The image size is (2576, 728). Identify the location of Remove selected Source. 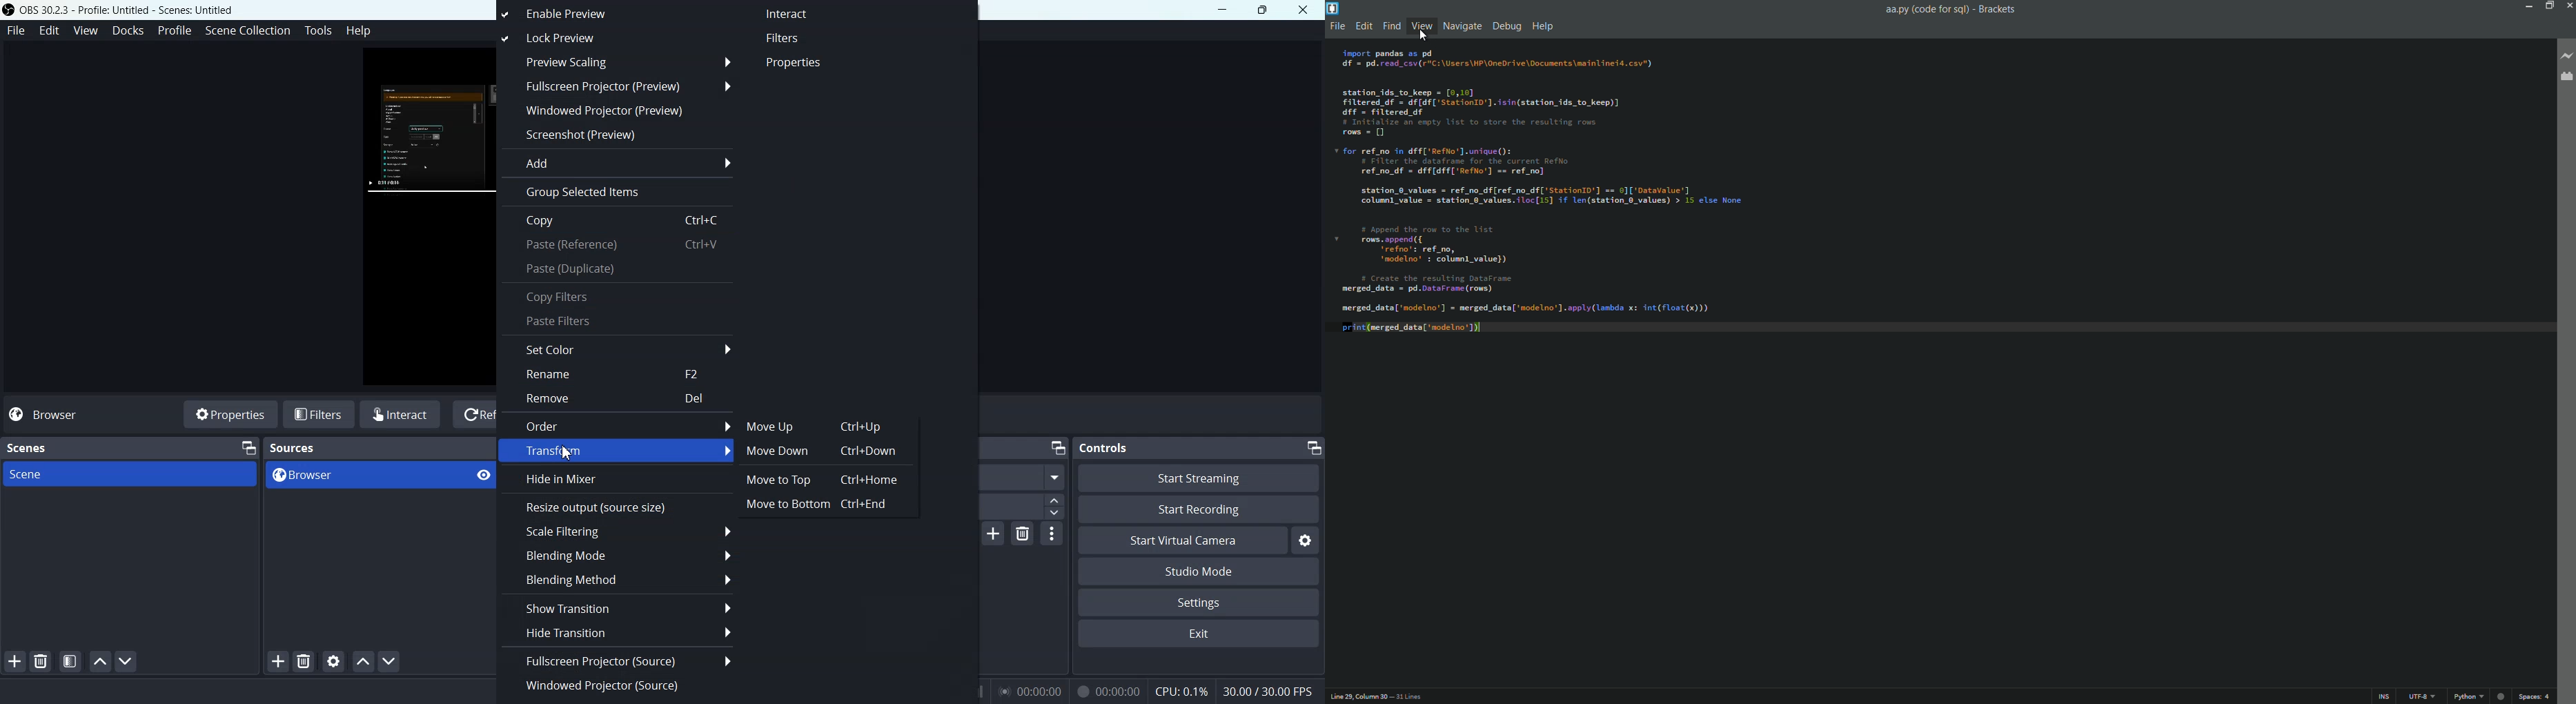
(304, 661).